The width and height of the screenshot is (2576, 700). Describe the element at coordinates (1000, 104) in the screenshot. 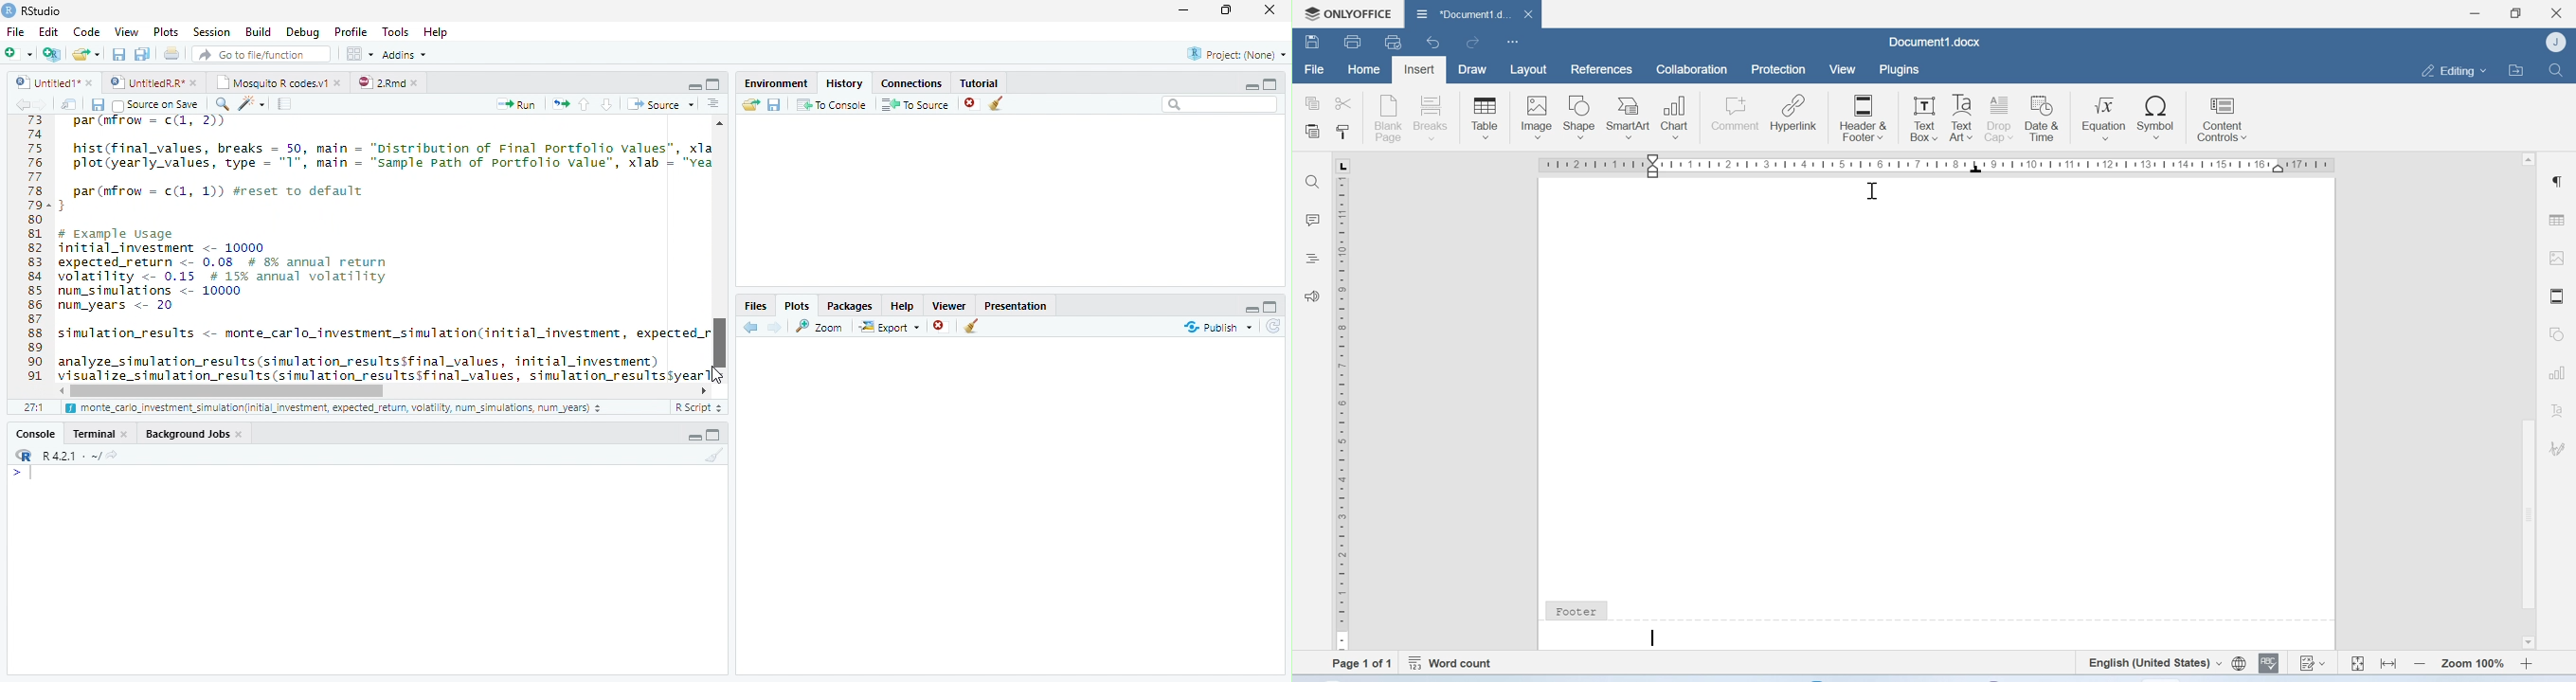

I see `Clear` at that location.